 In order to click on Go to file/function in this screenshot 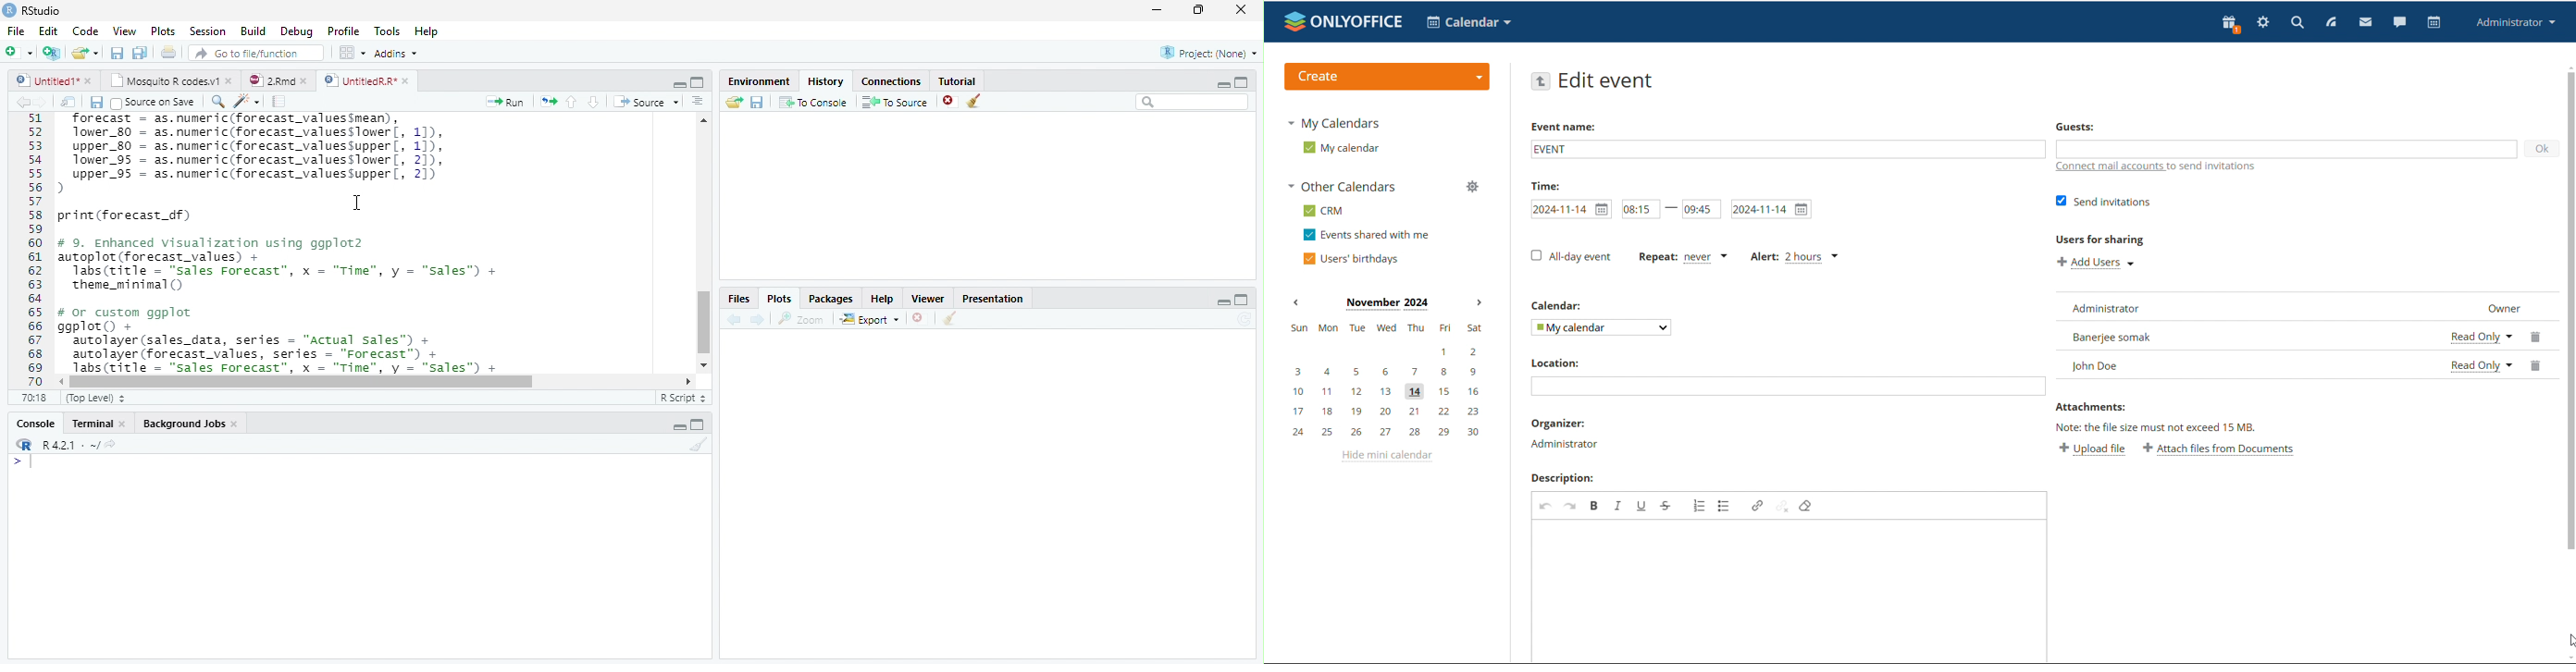, I will do `click(256, 53)`.